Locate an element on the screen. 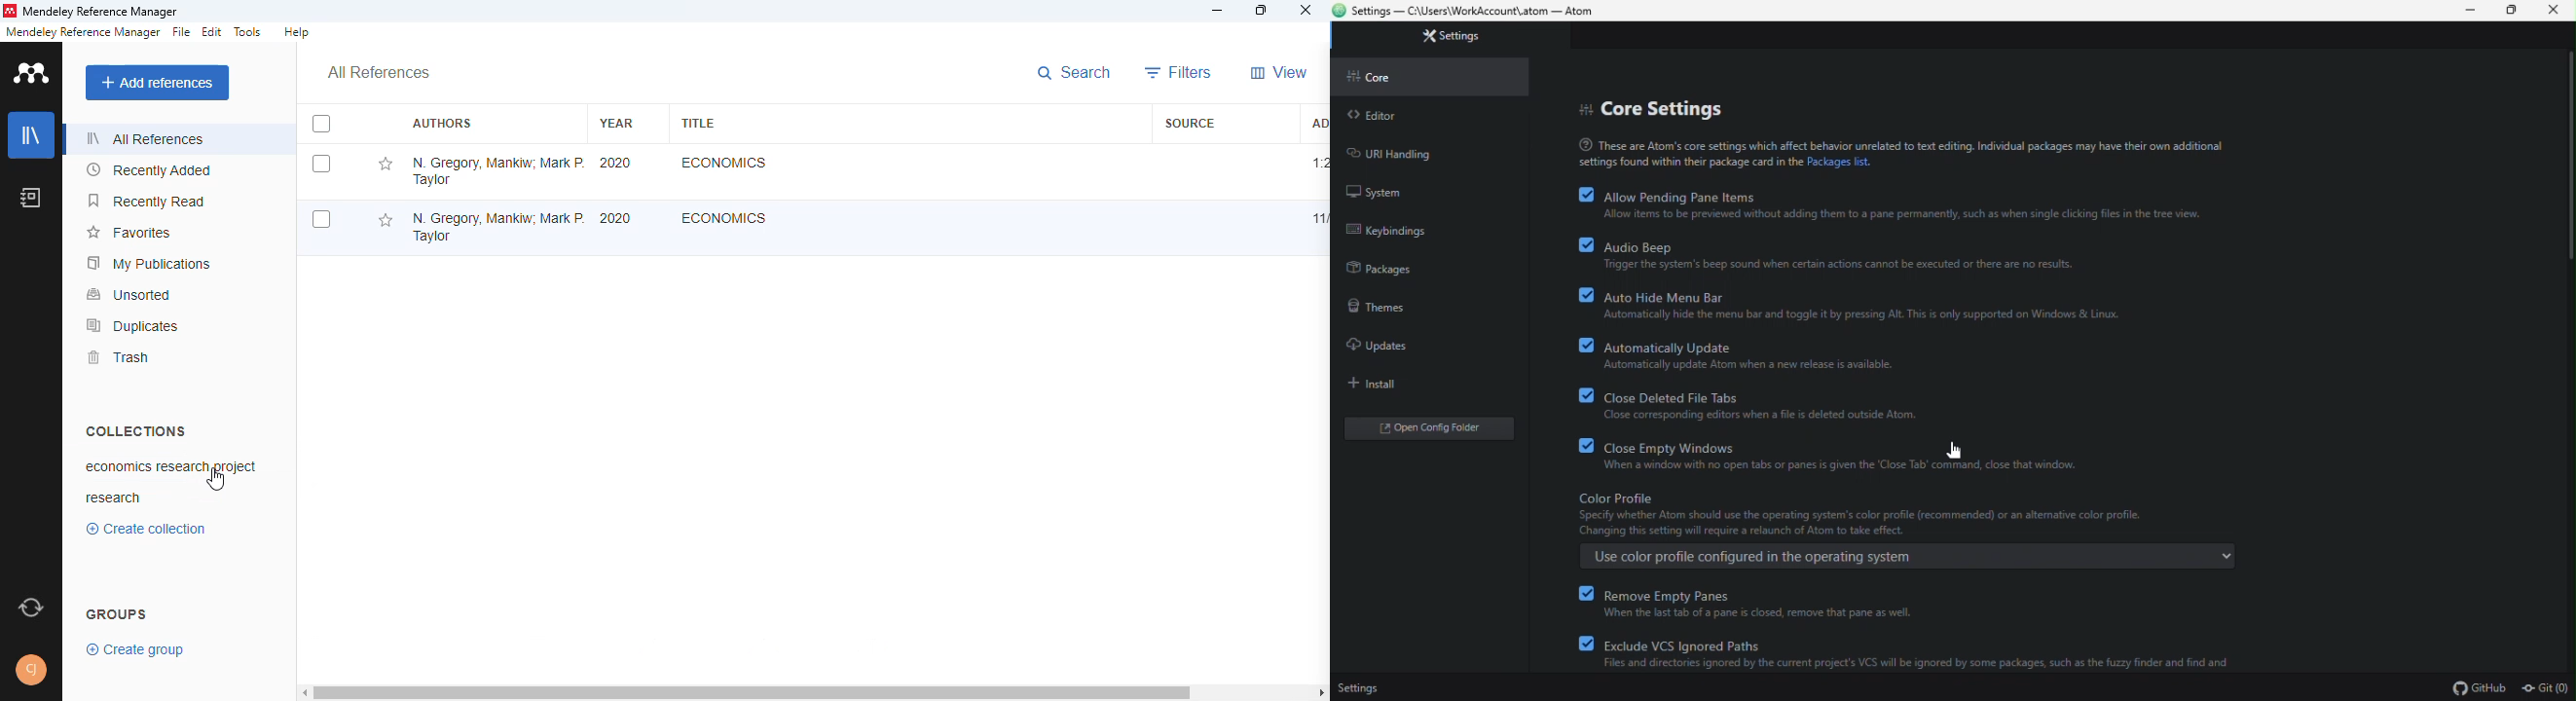  create group is located at coordinates (137, 648).